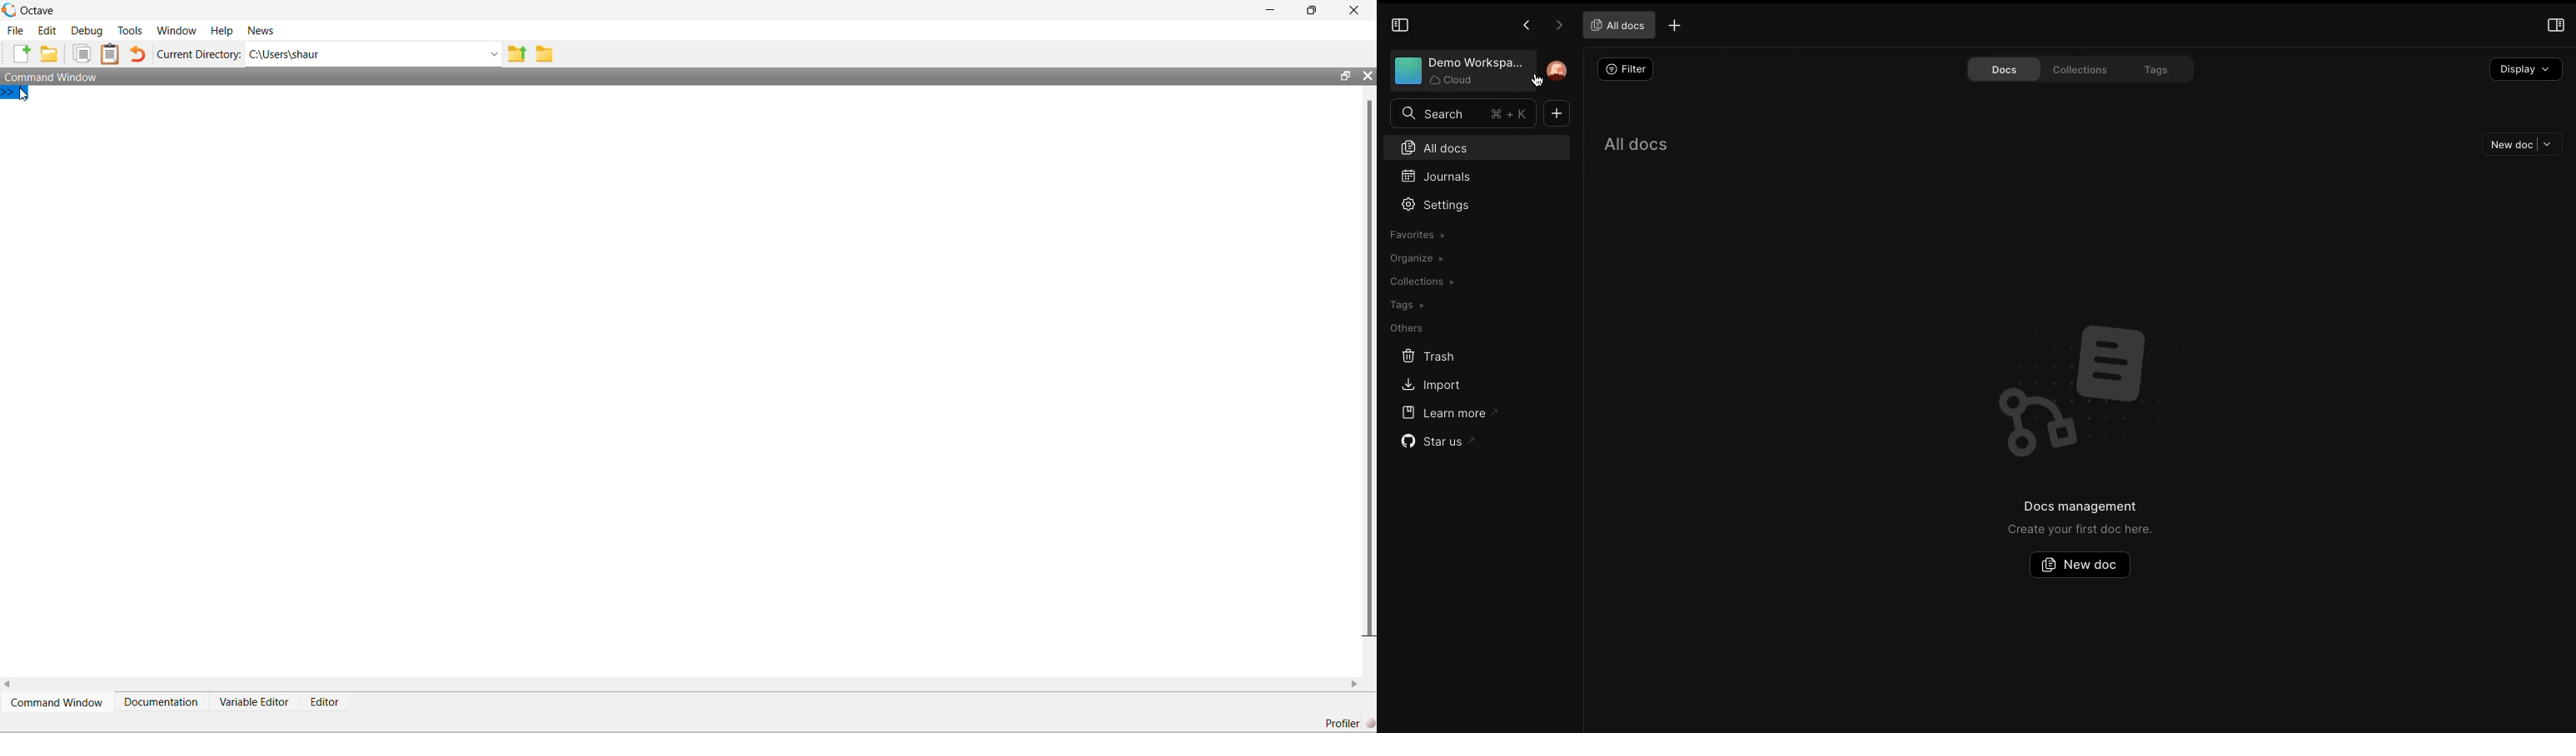 This screenshot has width=2576, height=756. I want to click on Clipboard, so click(109, 55).